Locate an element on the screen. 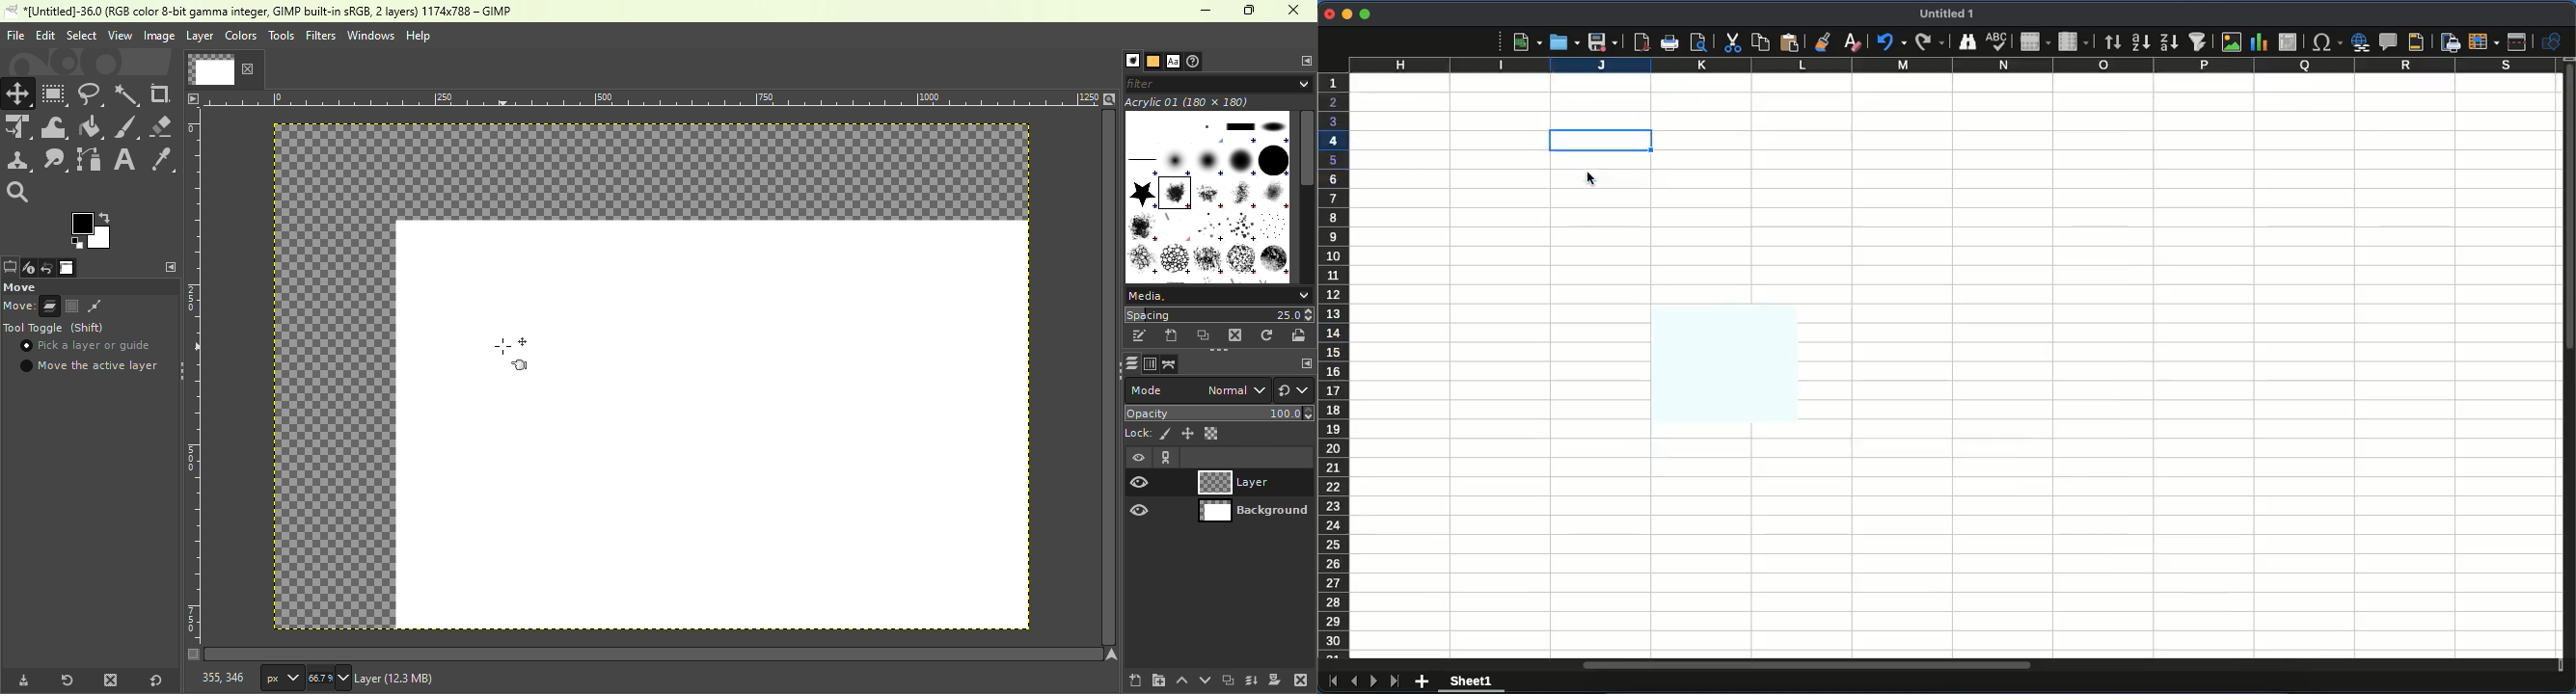  define print area is located at coordinates (2452, 43).